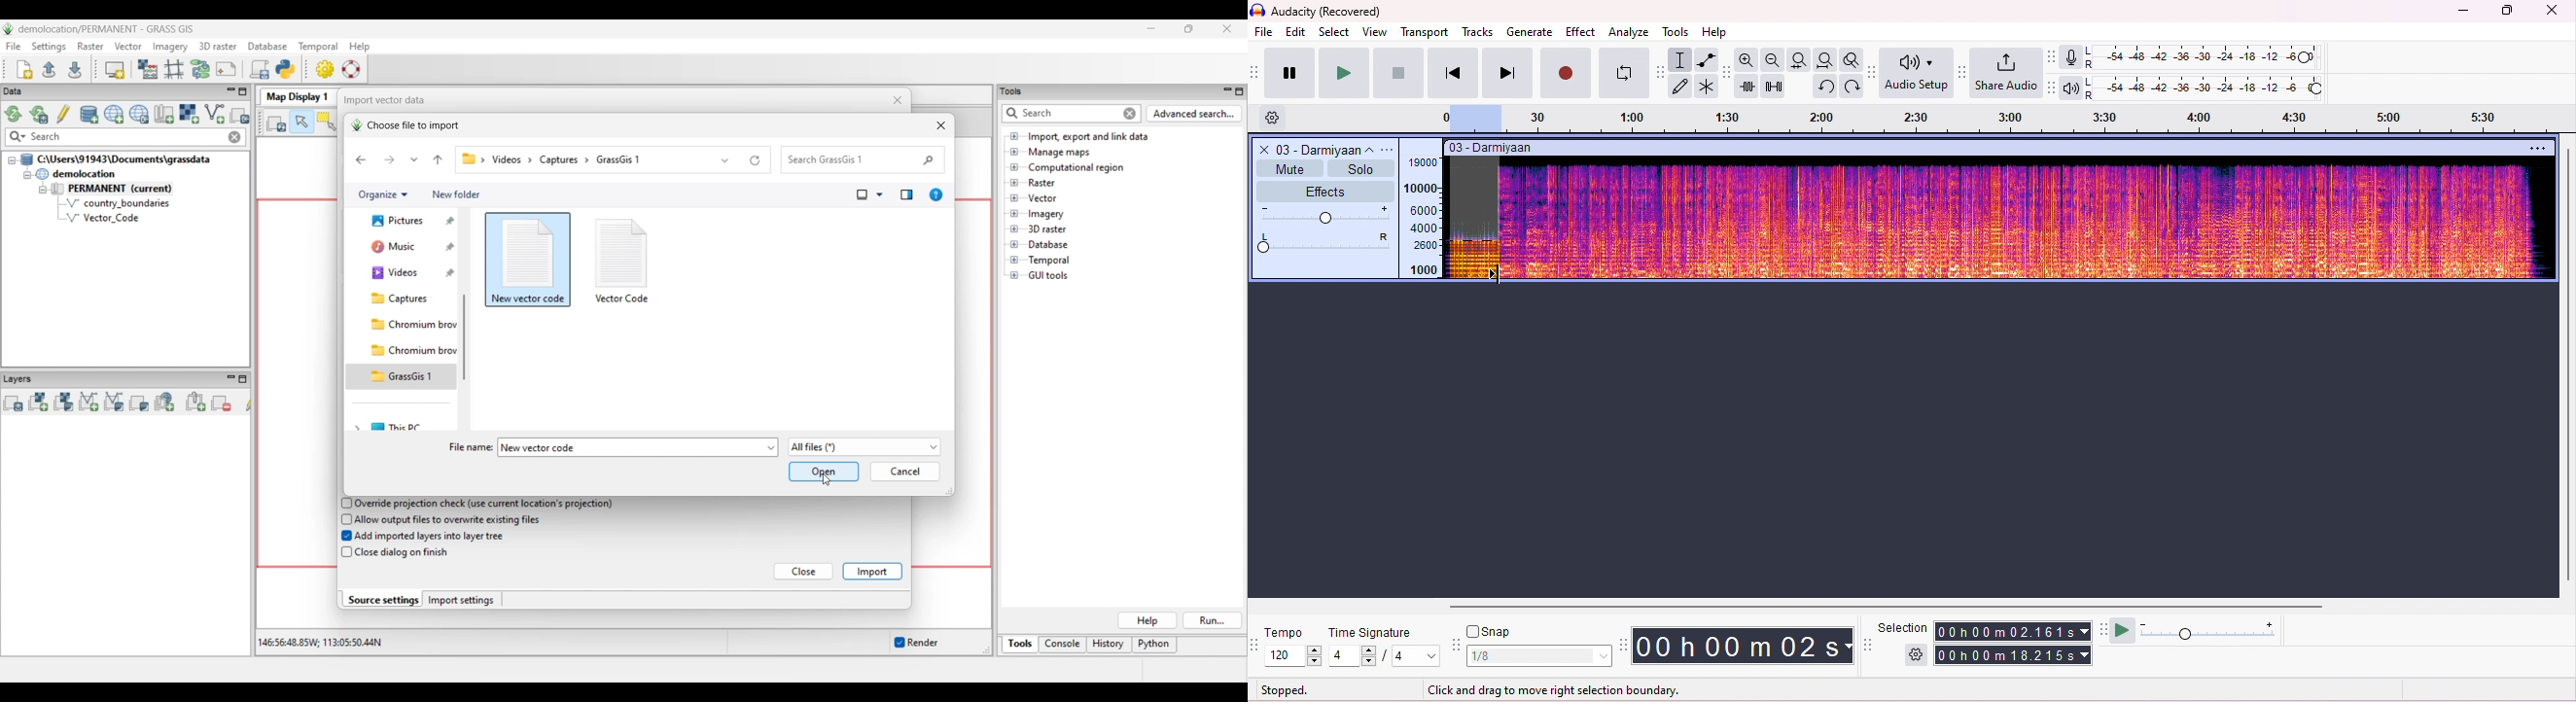 Image resolution: width=2576 pixels, height=728 pixels. Describe the element at coordinates (1262, 149) in the screenshot. I see `close track` at that location.